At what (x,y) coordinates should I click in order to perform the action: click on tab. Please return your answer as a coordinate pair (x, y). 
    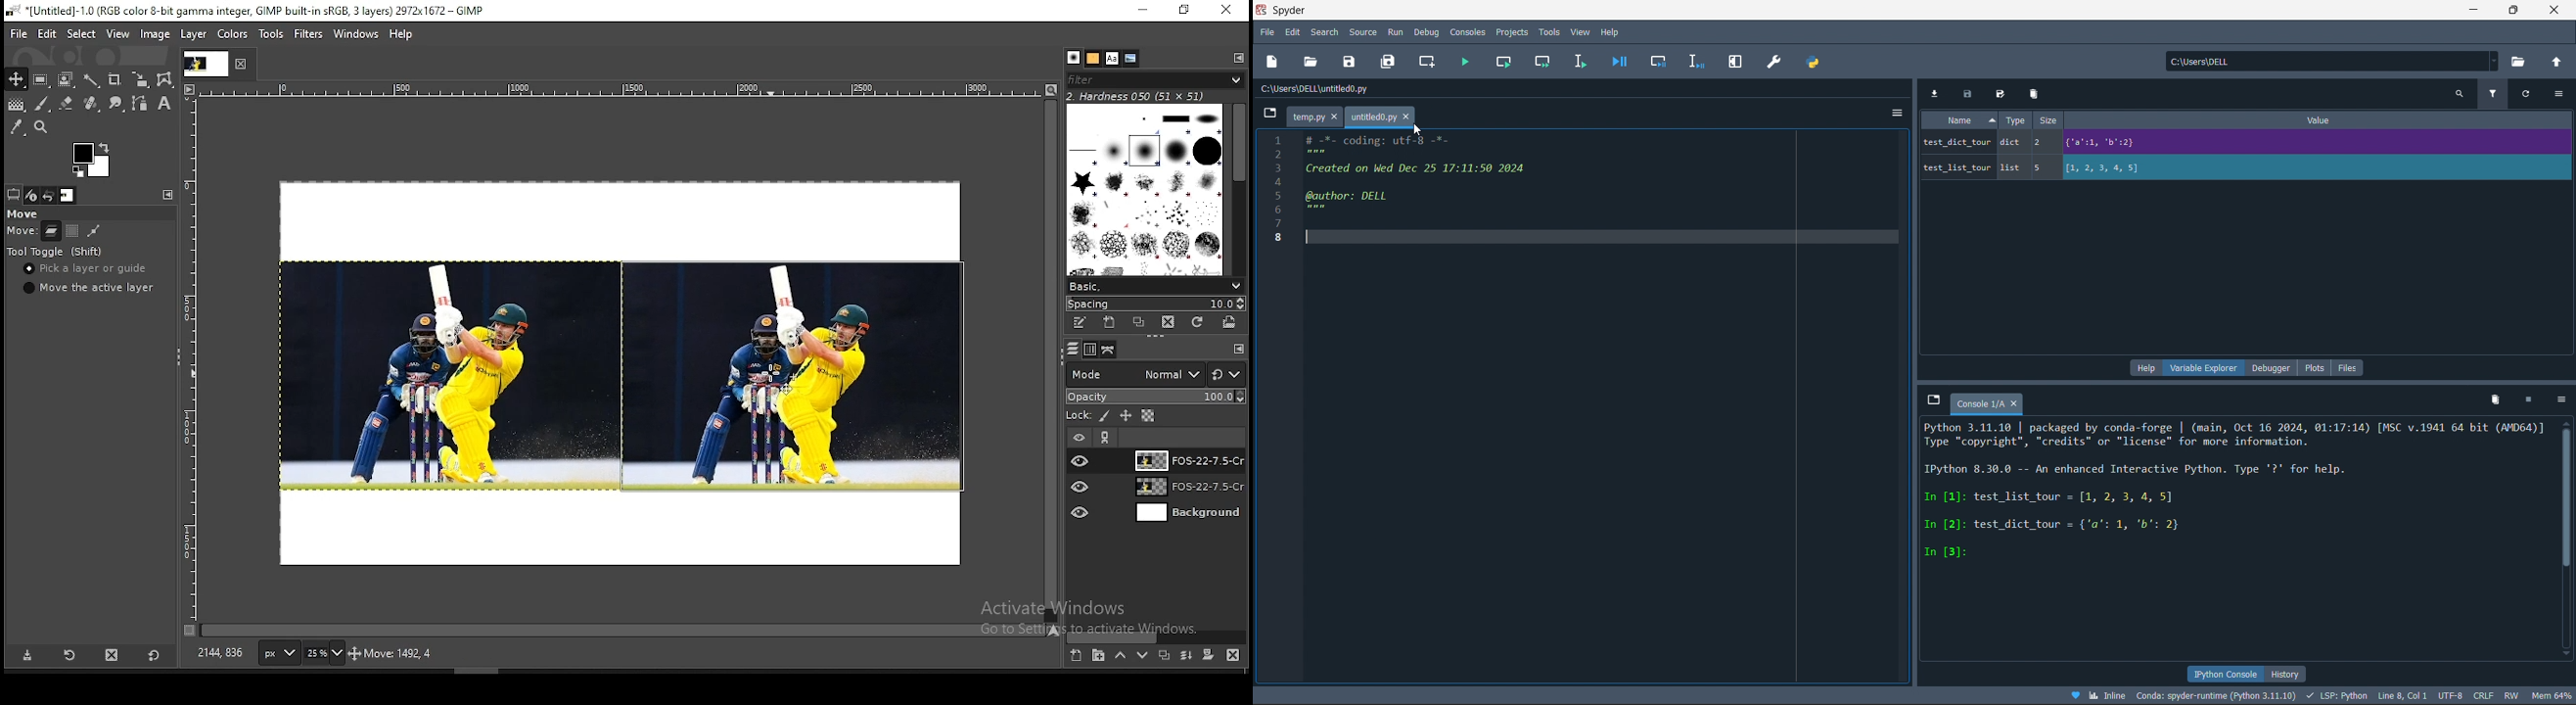
    Looking at the image, I should click on (205, 64).